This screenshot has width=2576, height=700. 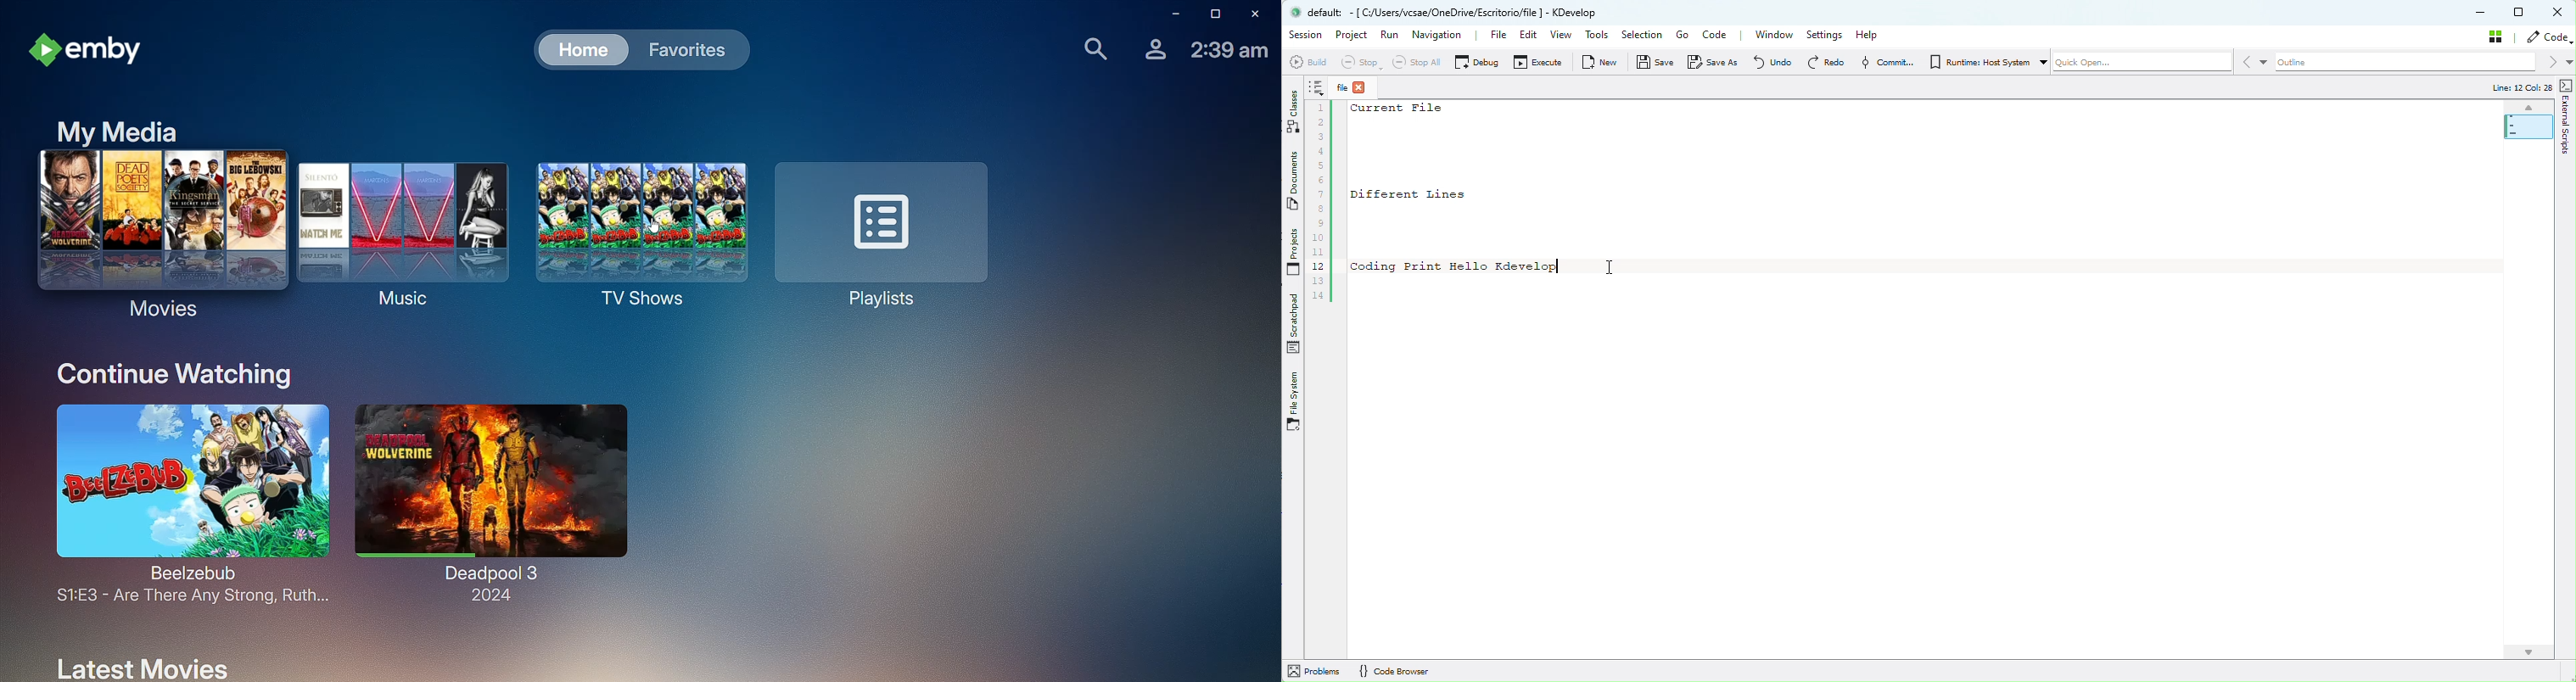 I want to click on Navigation, so click(x=1443, y=36).